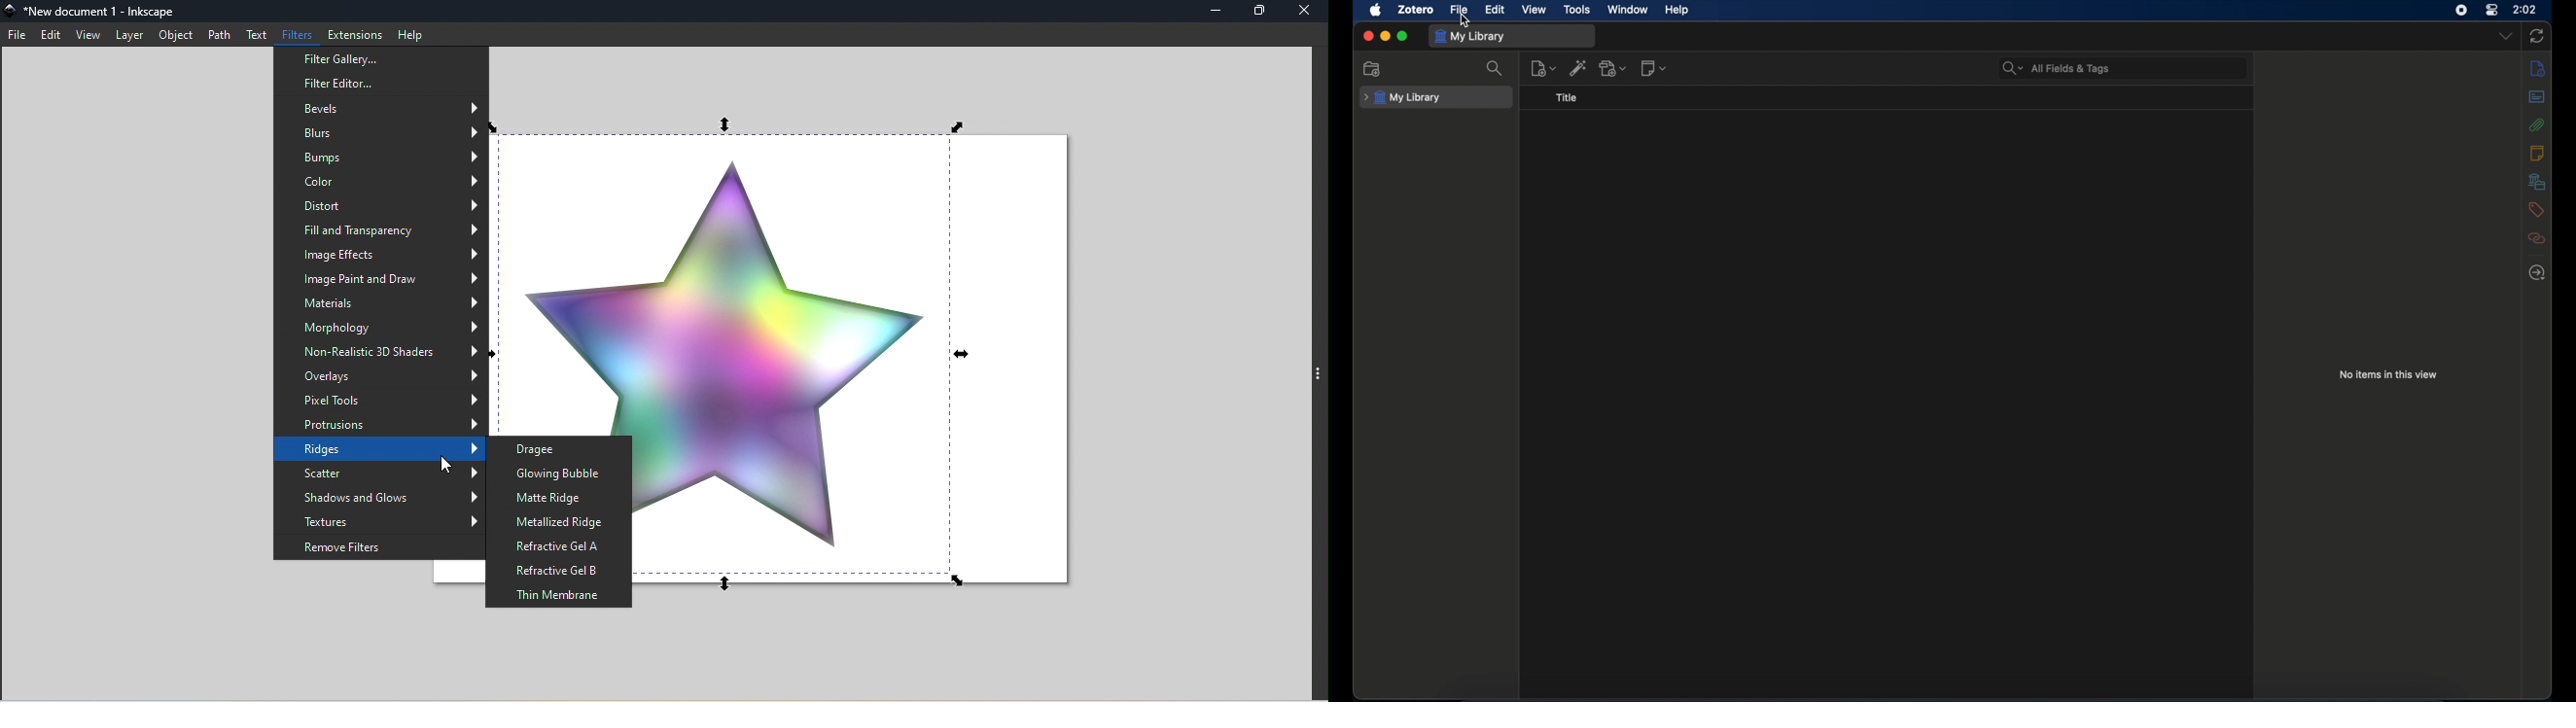 The height and width of the screenshot is (728, 2576). I want to click on Extensions, so click(355, 32).